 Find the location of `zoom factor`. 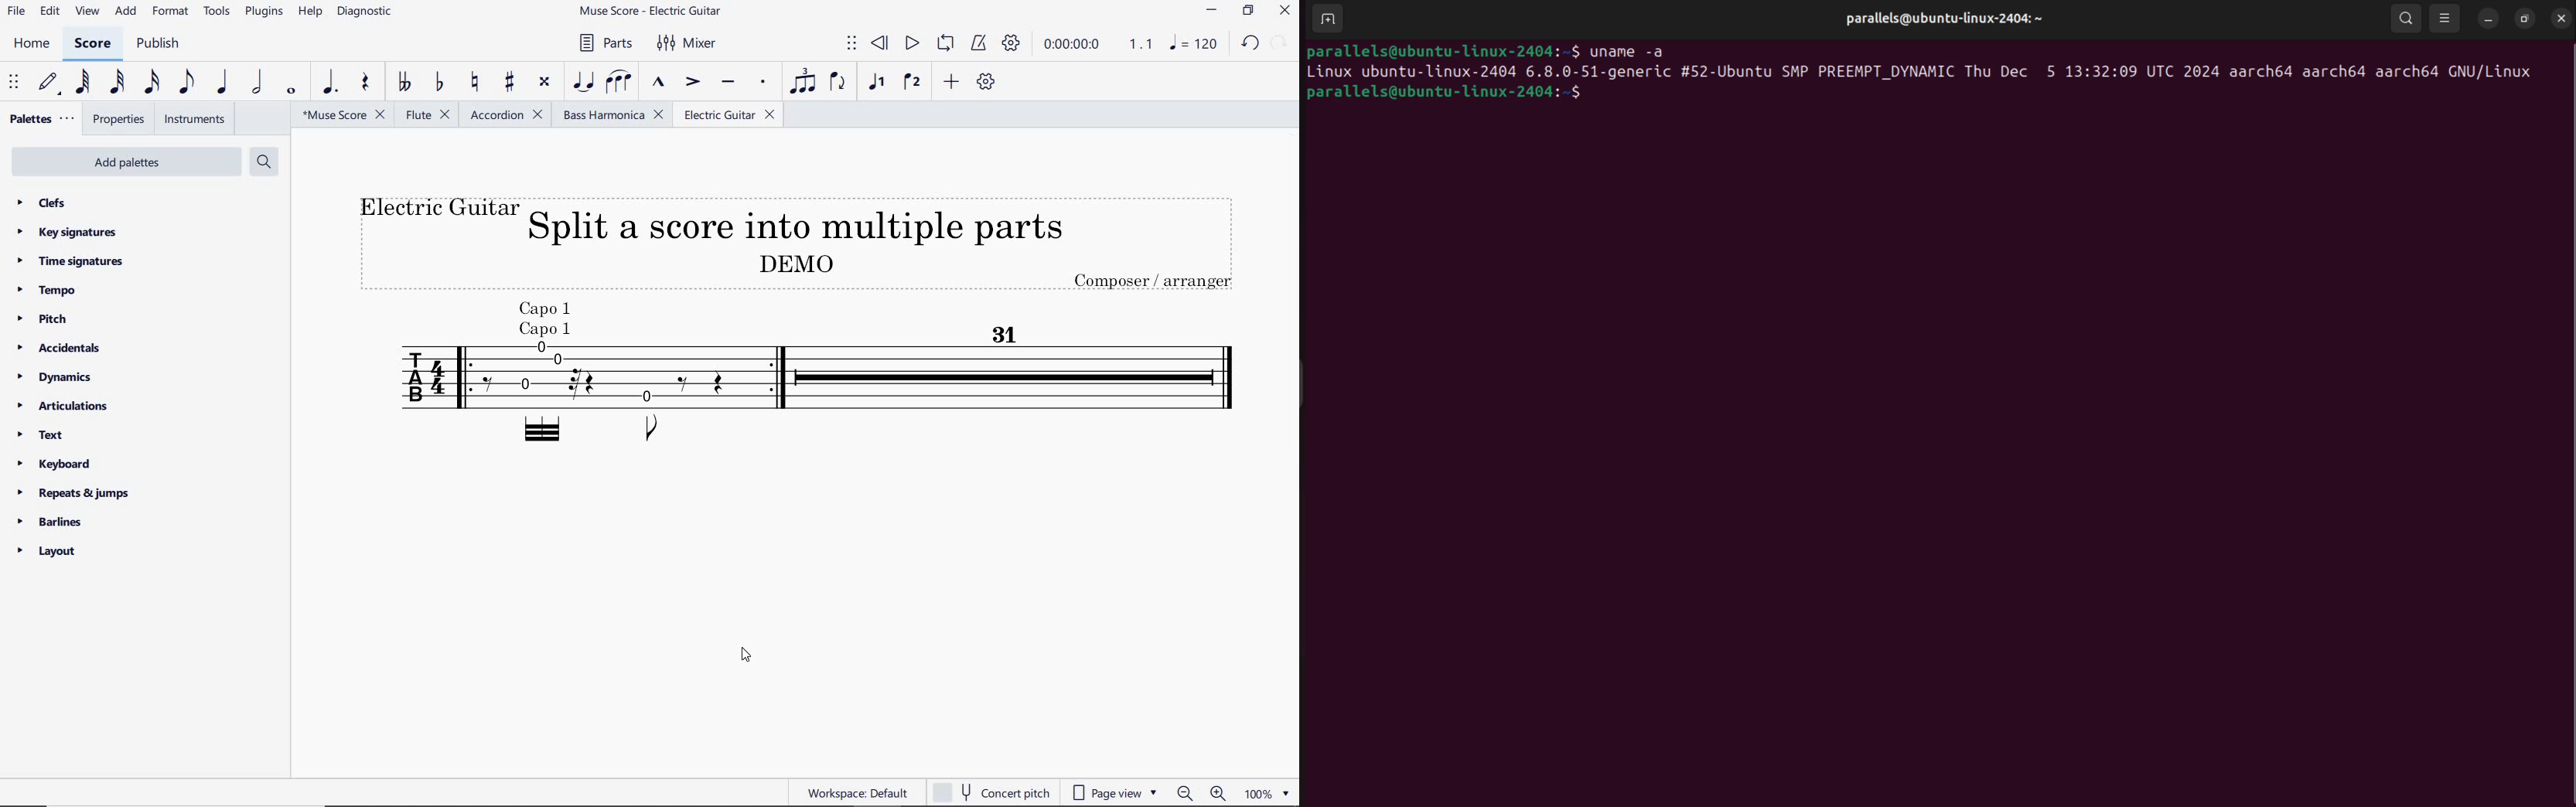

zoom factor is located at coordinates (1264, 792).